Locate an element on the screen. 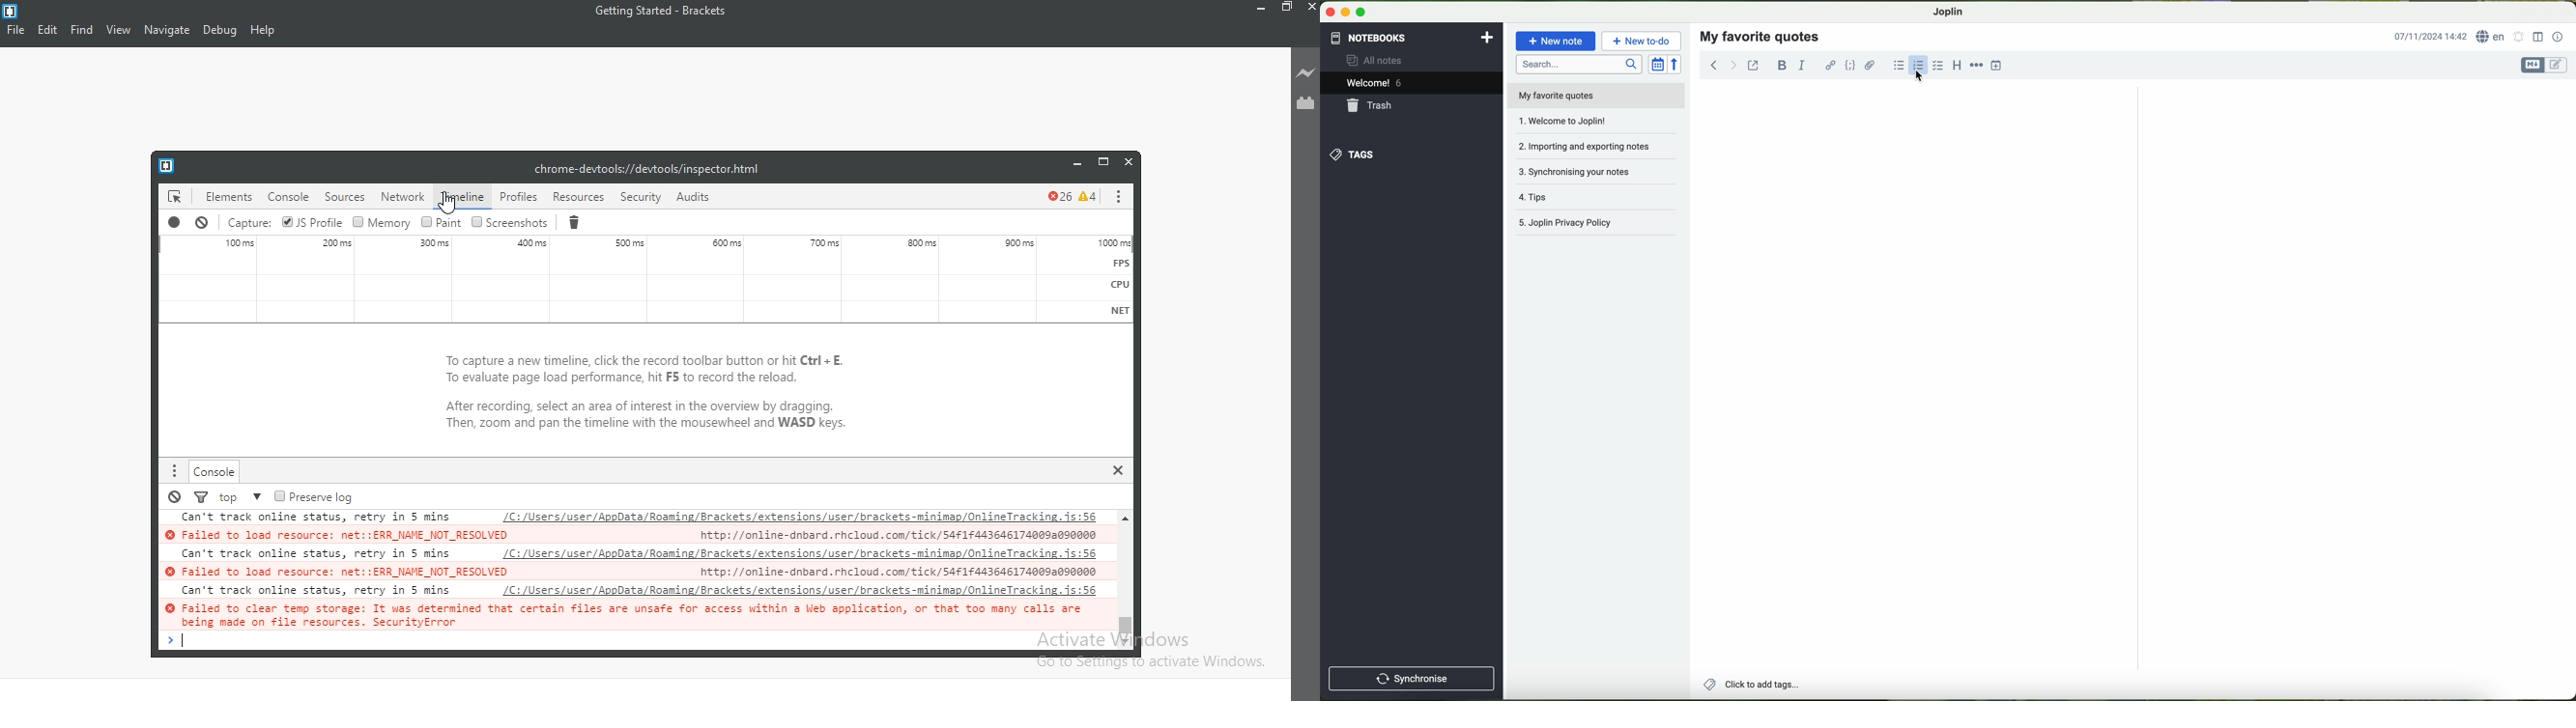 Image resolution: width=2576 pixels, height=728 pixels. toggle editor layout is located at coordinates (2538, 37).